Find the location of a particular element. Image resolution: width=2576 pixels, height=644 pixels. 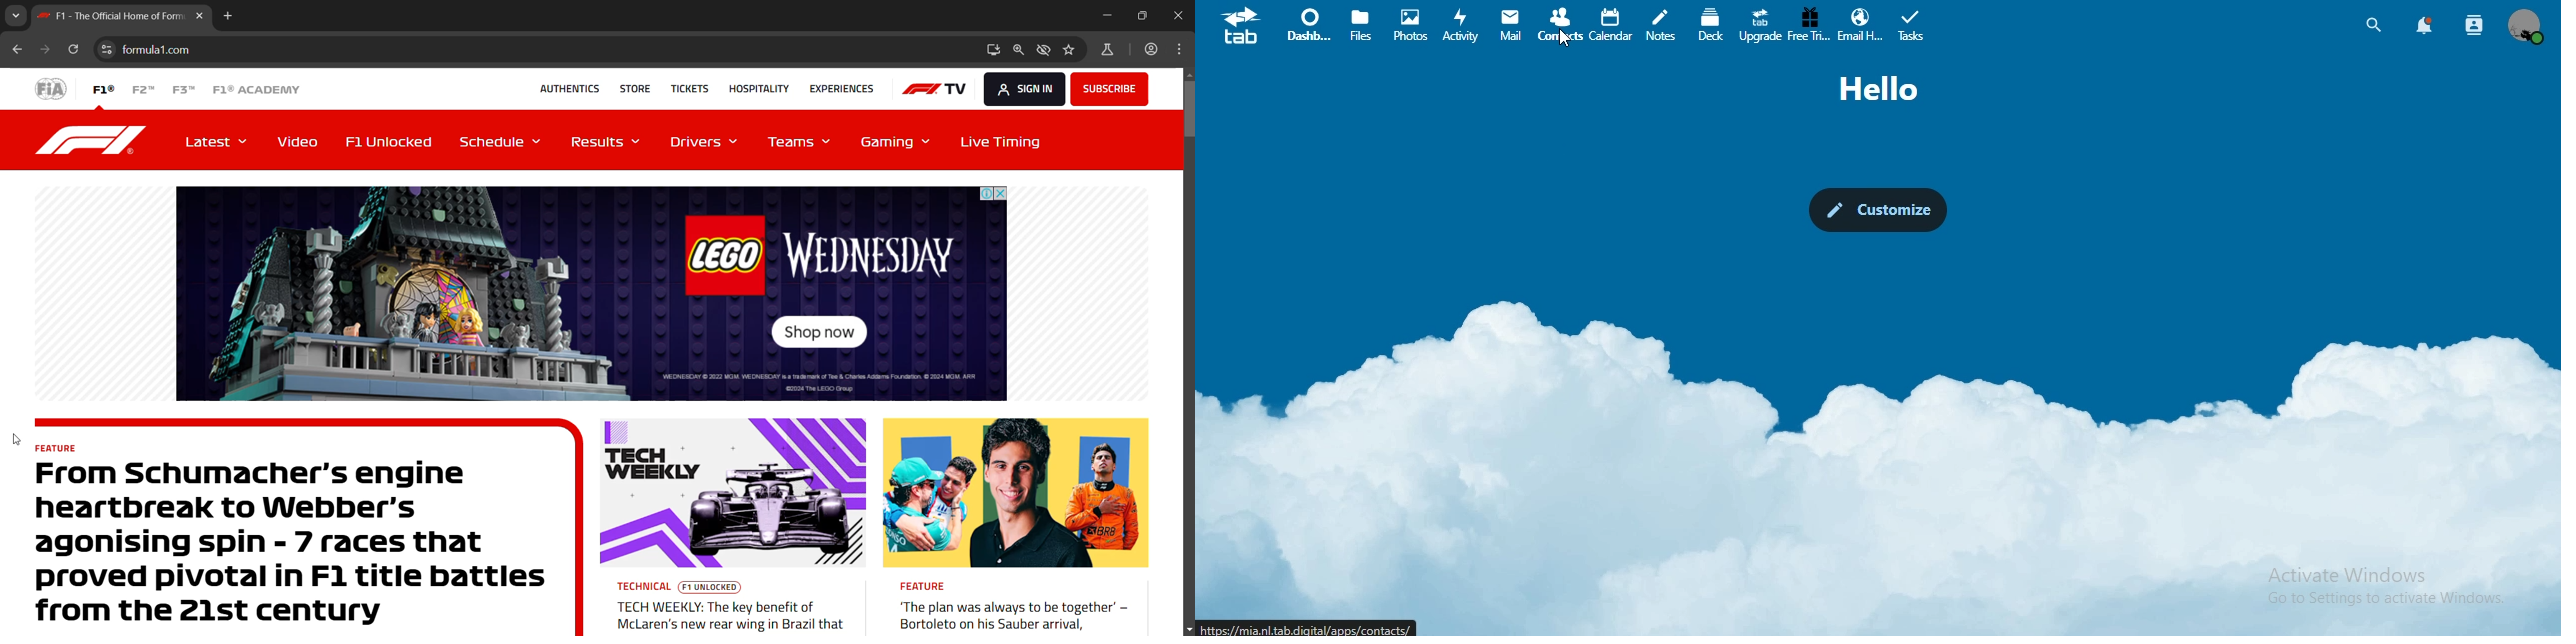

F1® is located at coordinates (102, 89).